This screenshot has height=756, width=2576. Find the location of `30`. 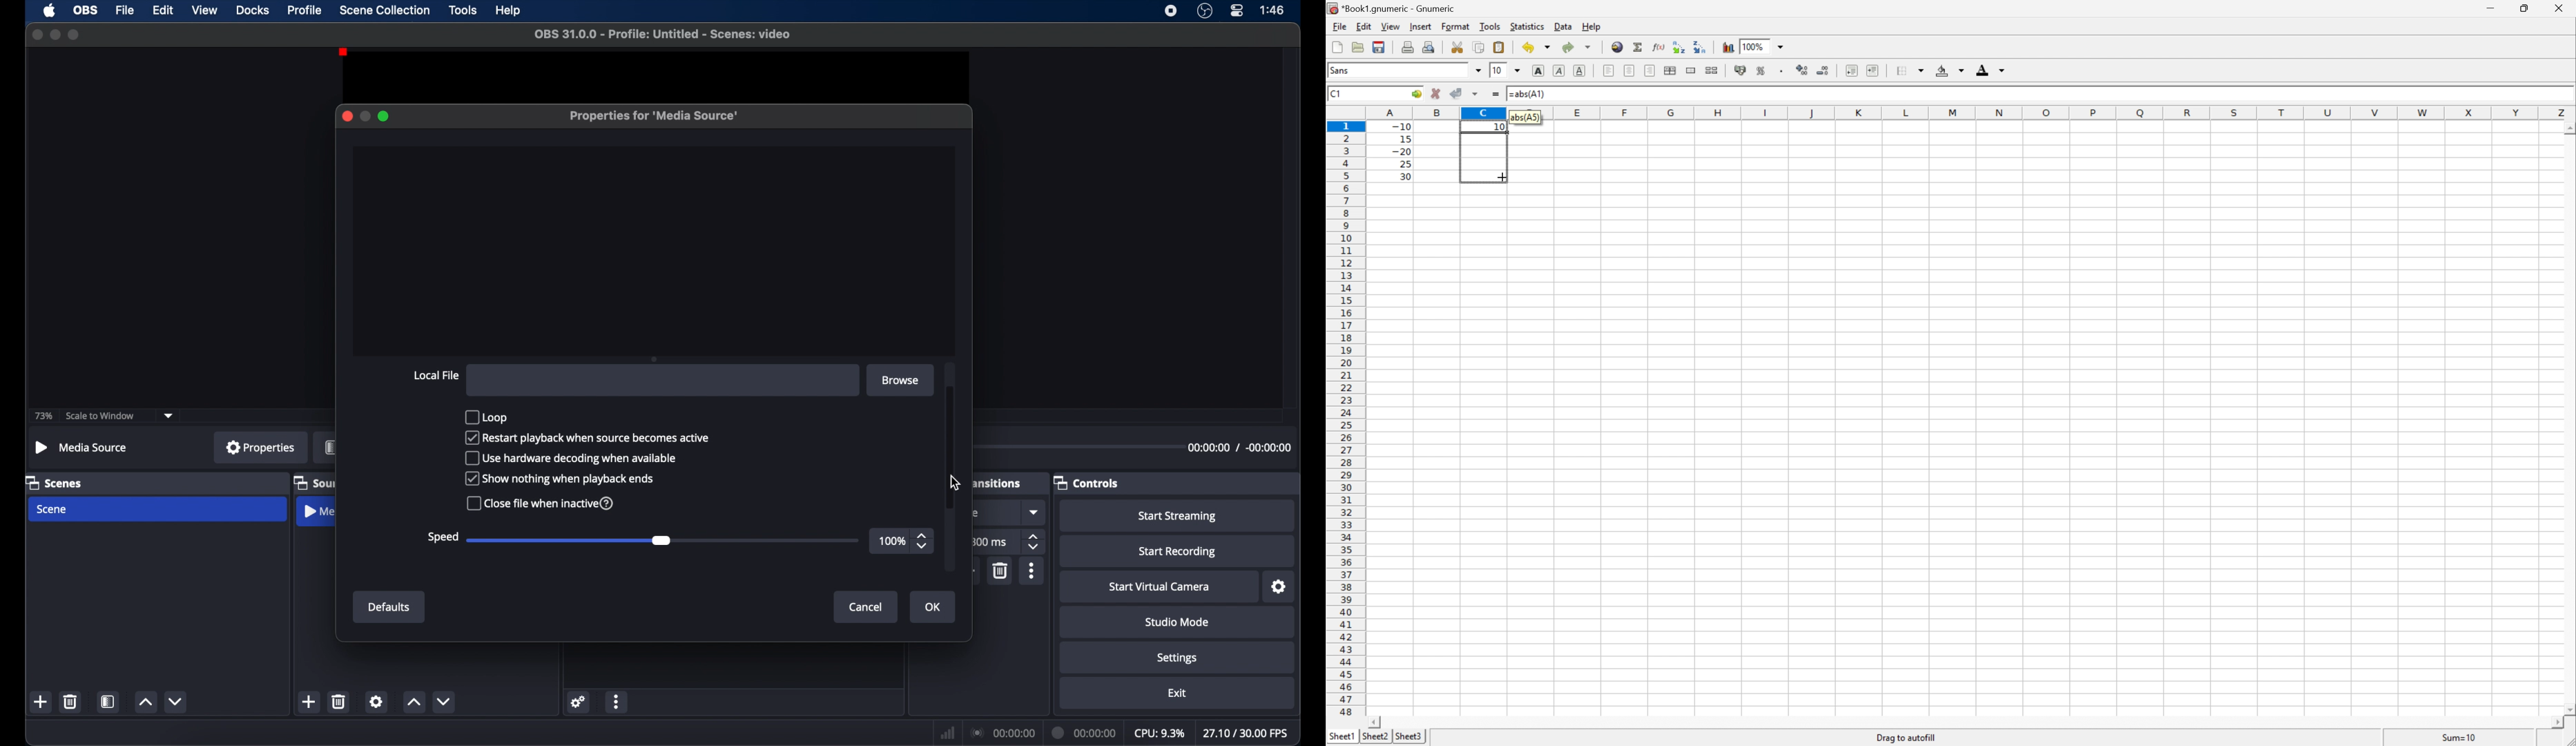

30 is located at coordinates (1402, 176).